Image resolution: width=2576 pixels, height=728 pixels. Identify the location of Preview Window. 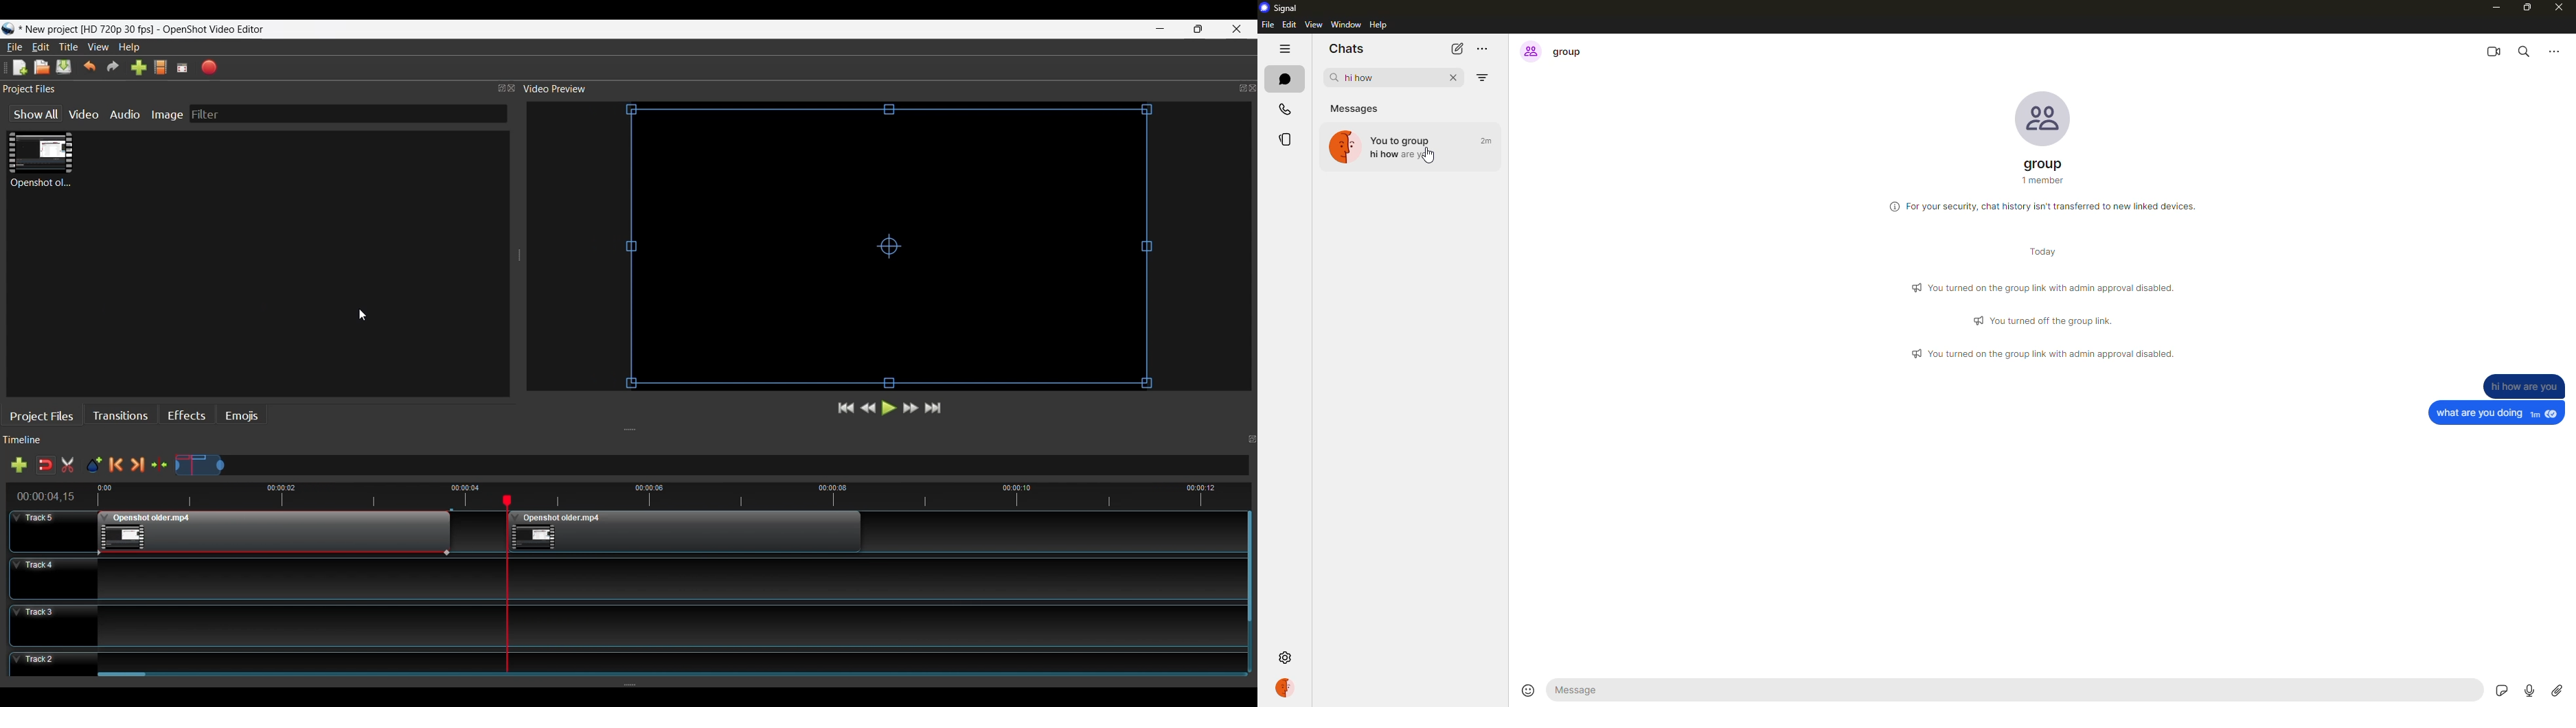
(893, 248).